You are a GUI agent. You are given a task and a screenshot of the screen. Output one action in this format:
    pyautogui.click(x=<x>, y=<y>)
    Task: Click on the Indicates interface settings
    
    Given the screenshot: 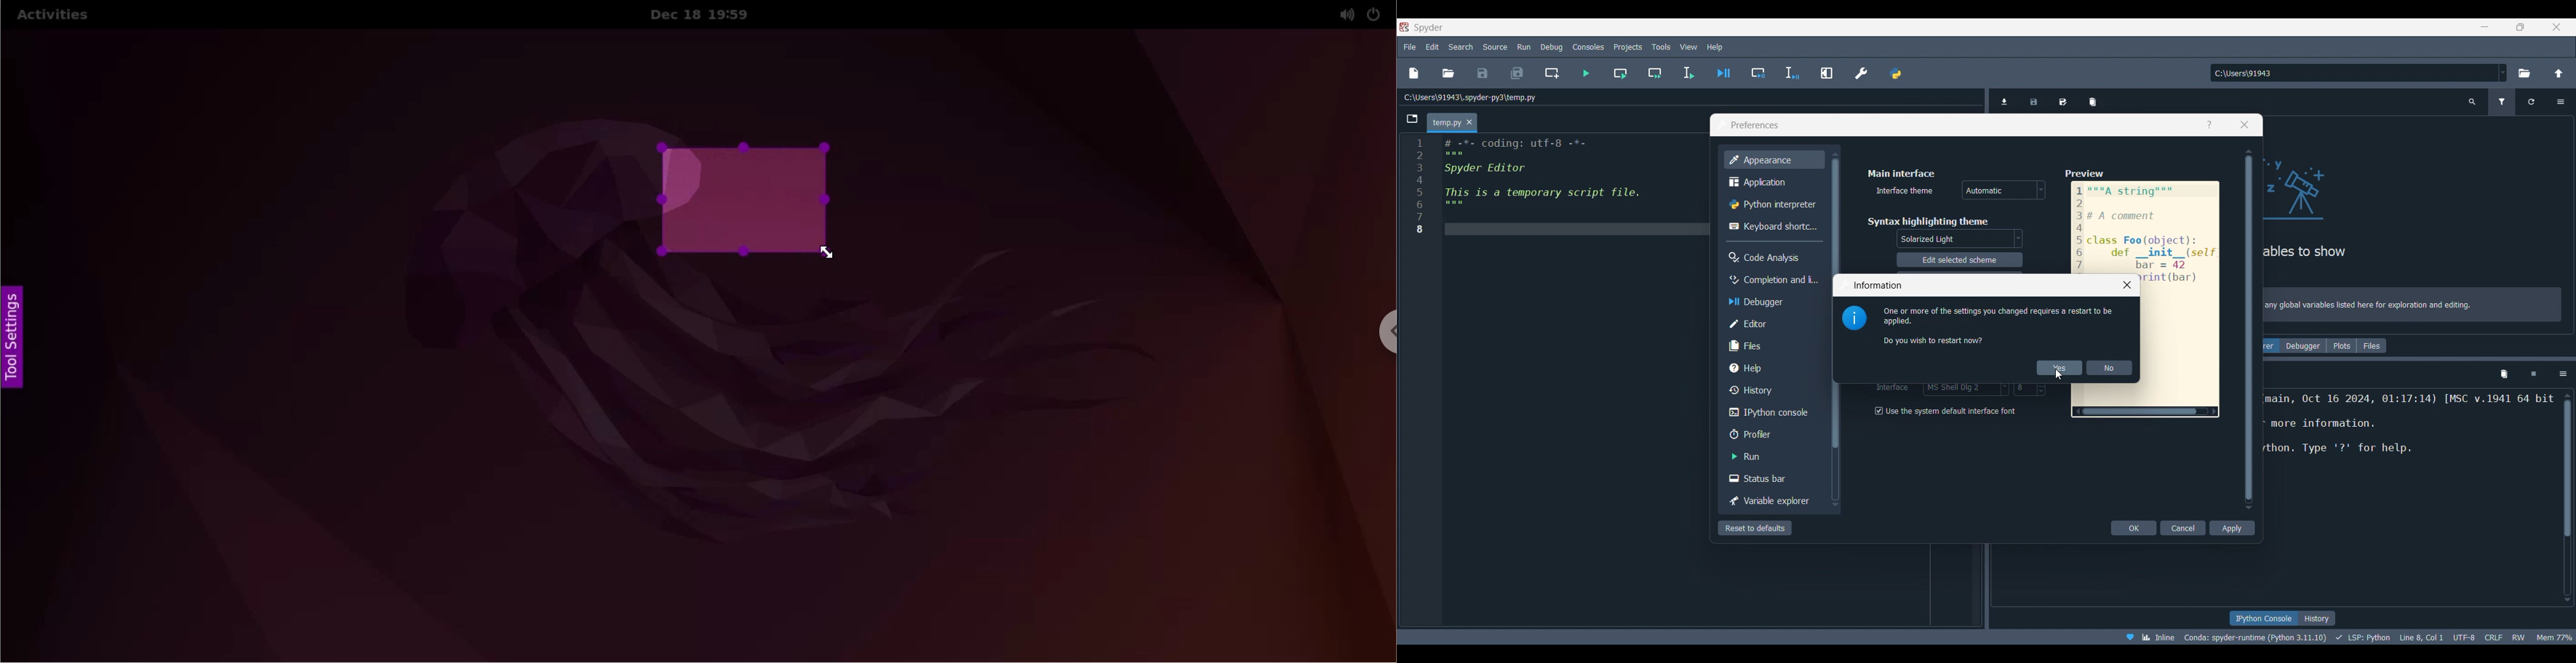 What is the action you would take?
    pyautogui.click(x=1894, y=389)
    